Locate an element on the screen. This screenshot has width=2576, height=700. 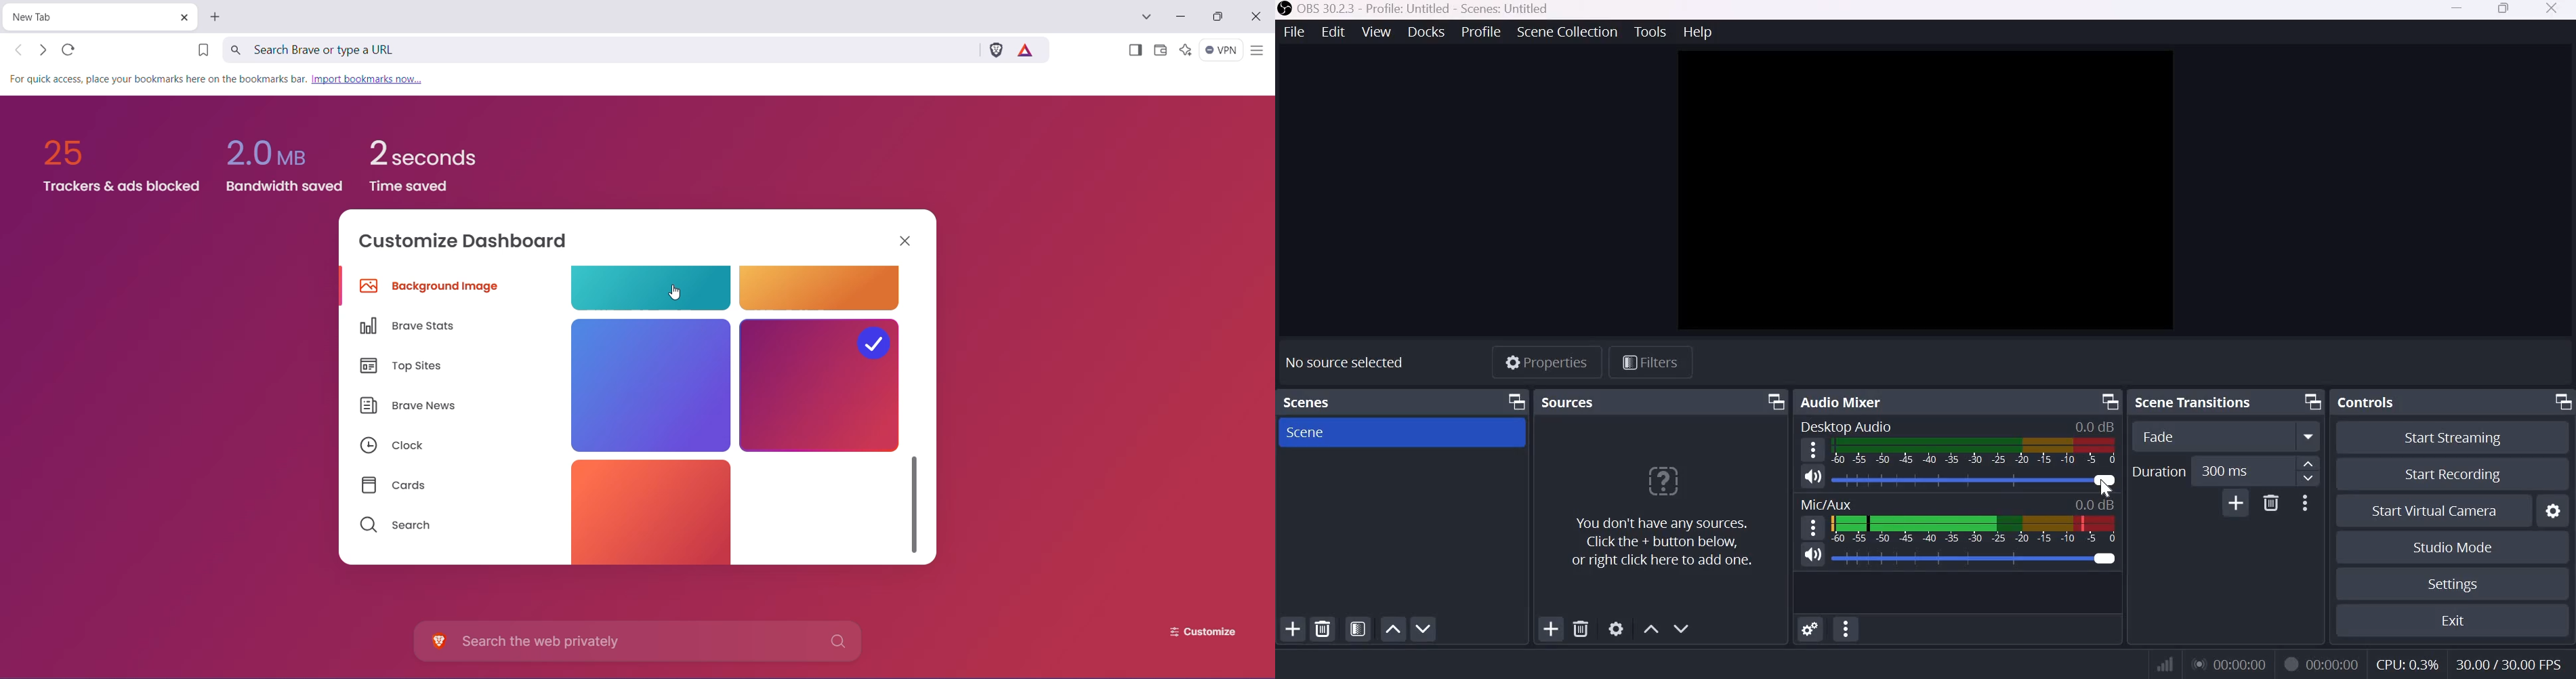
Audio Slider is located at coordinates (1980, 557).